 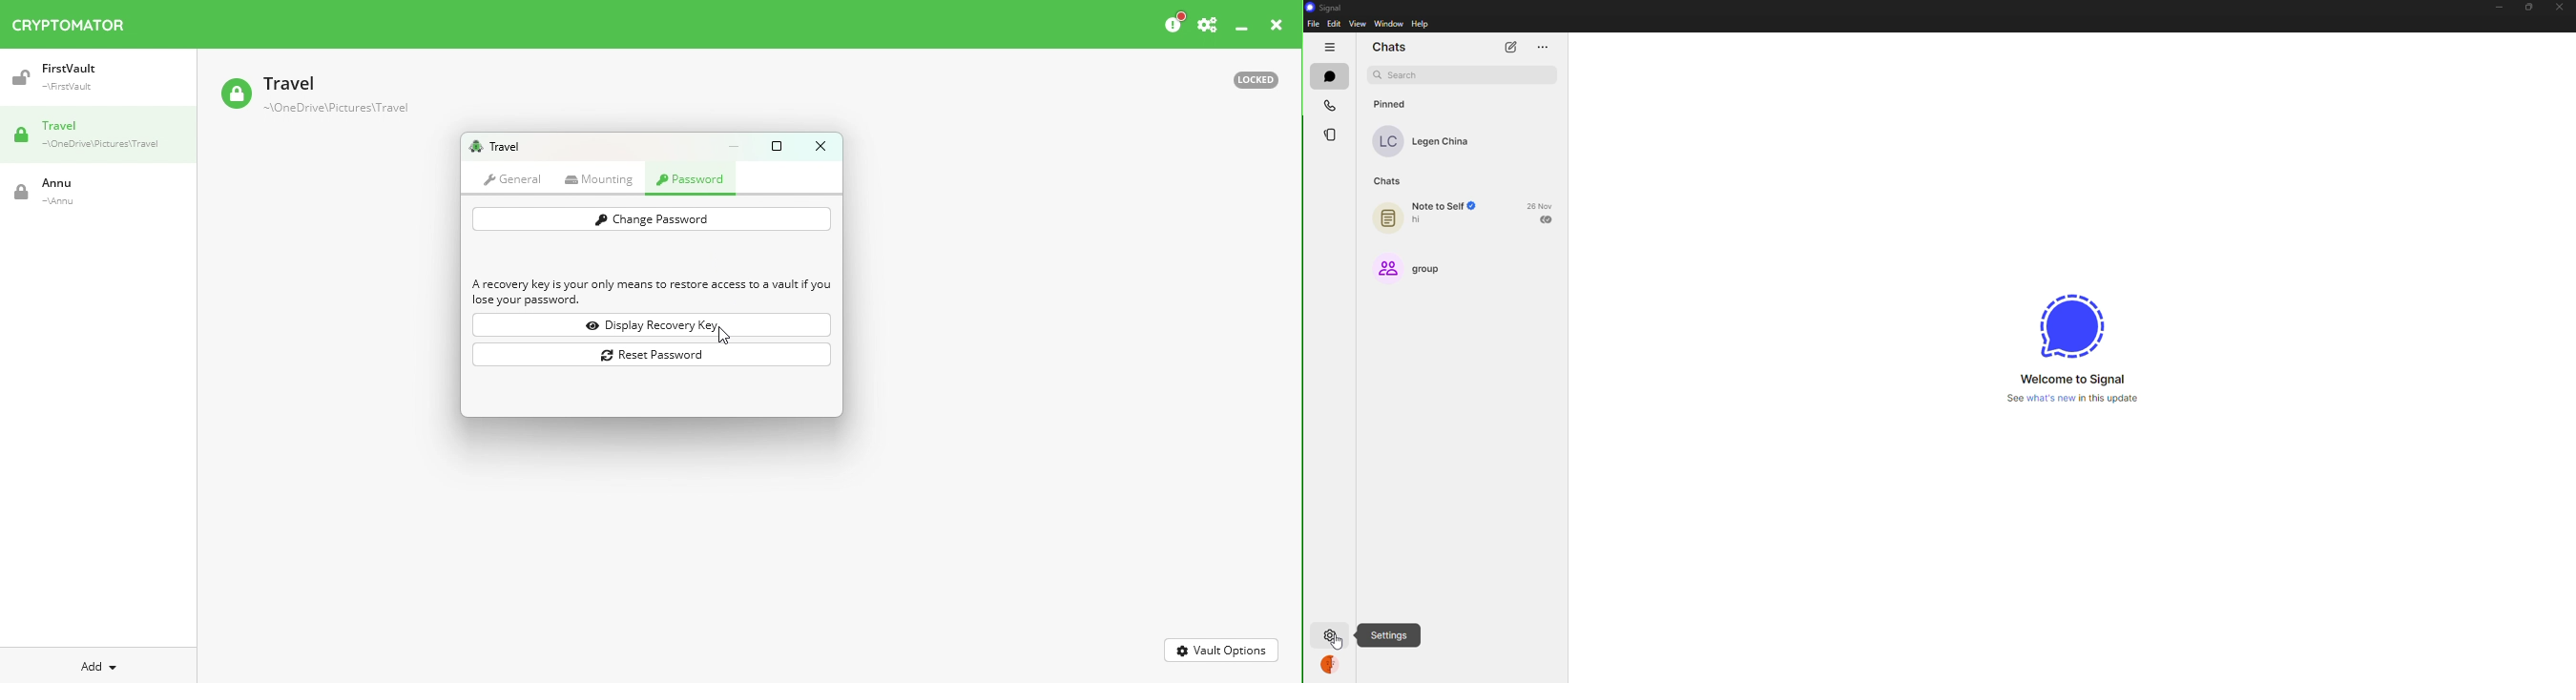 I want to click on cursor, so click(x=1337, y=641).